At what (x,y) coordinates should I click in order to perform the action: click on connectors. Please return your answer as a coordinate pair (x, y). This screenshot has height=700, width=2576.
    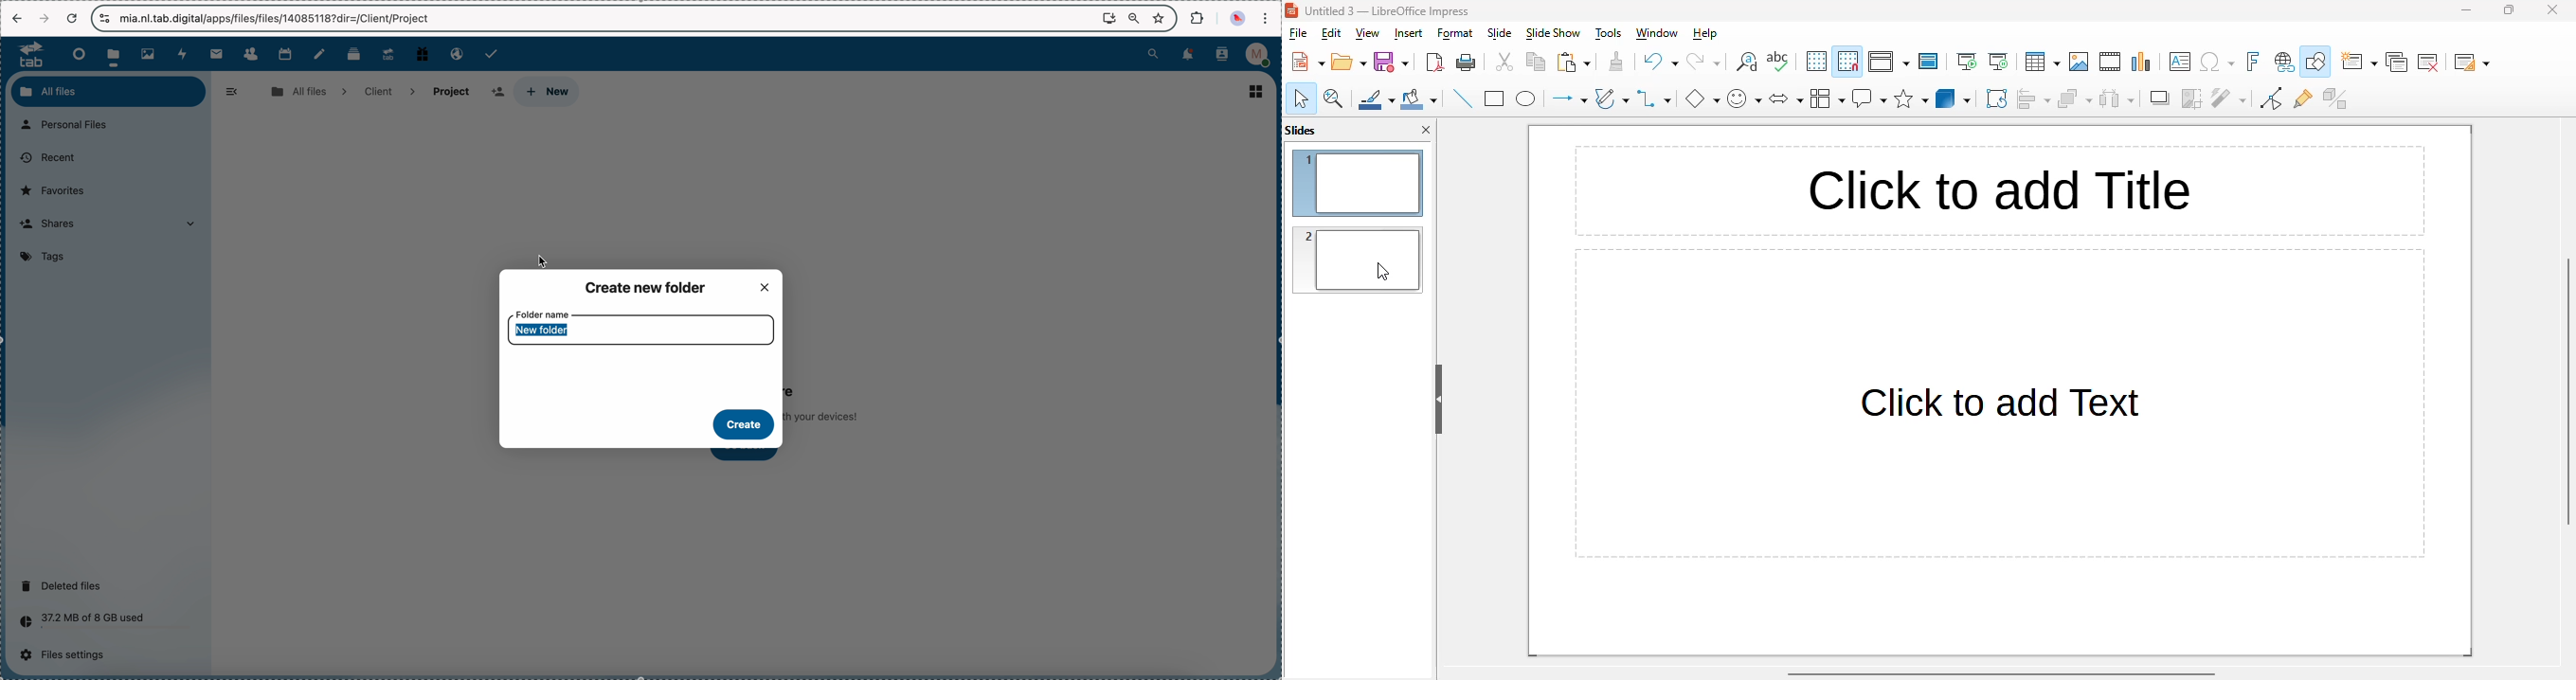
    Looking at the image, I should click on (1654, 98).